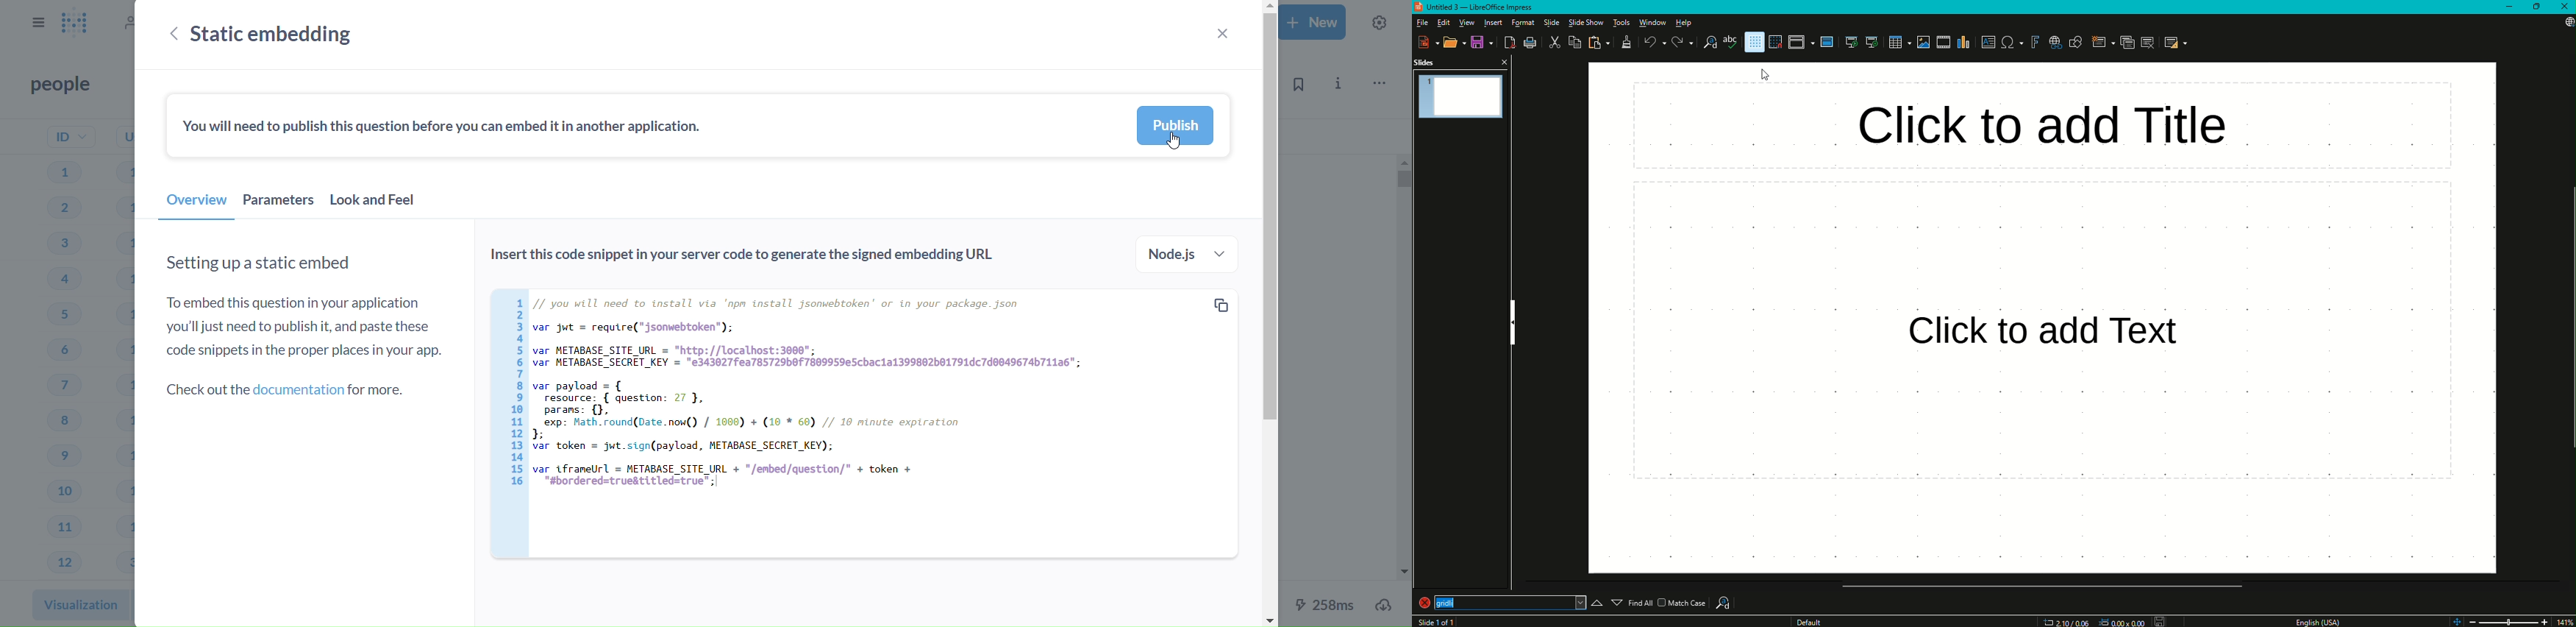  What do you see at coordinates (2565, 620) in the screenshot?
I see `14%` at bounding box center [2565, 620].